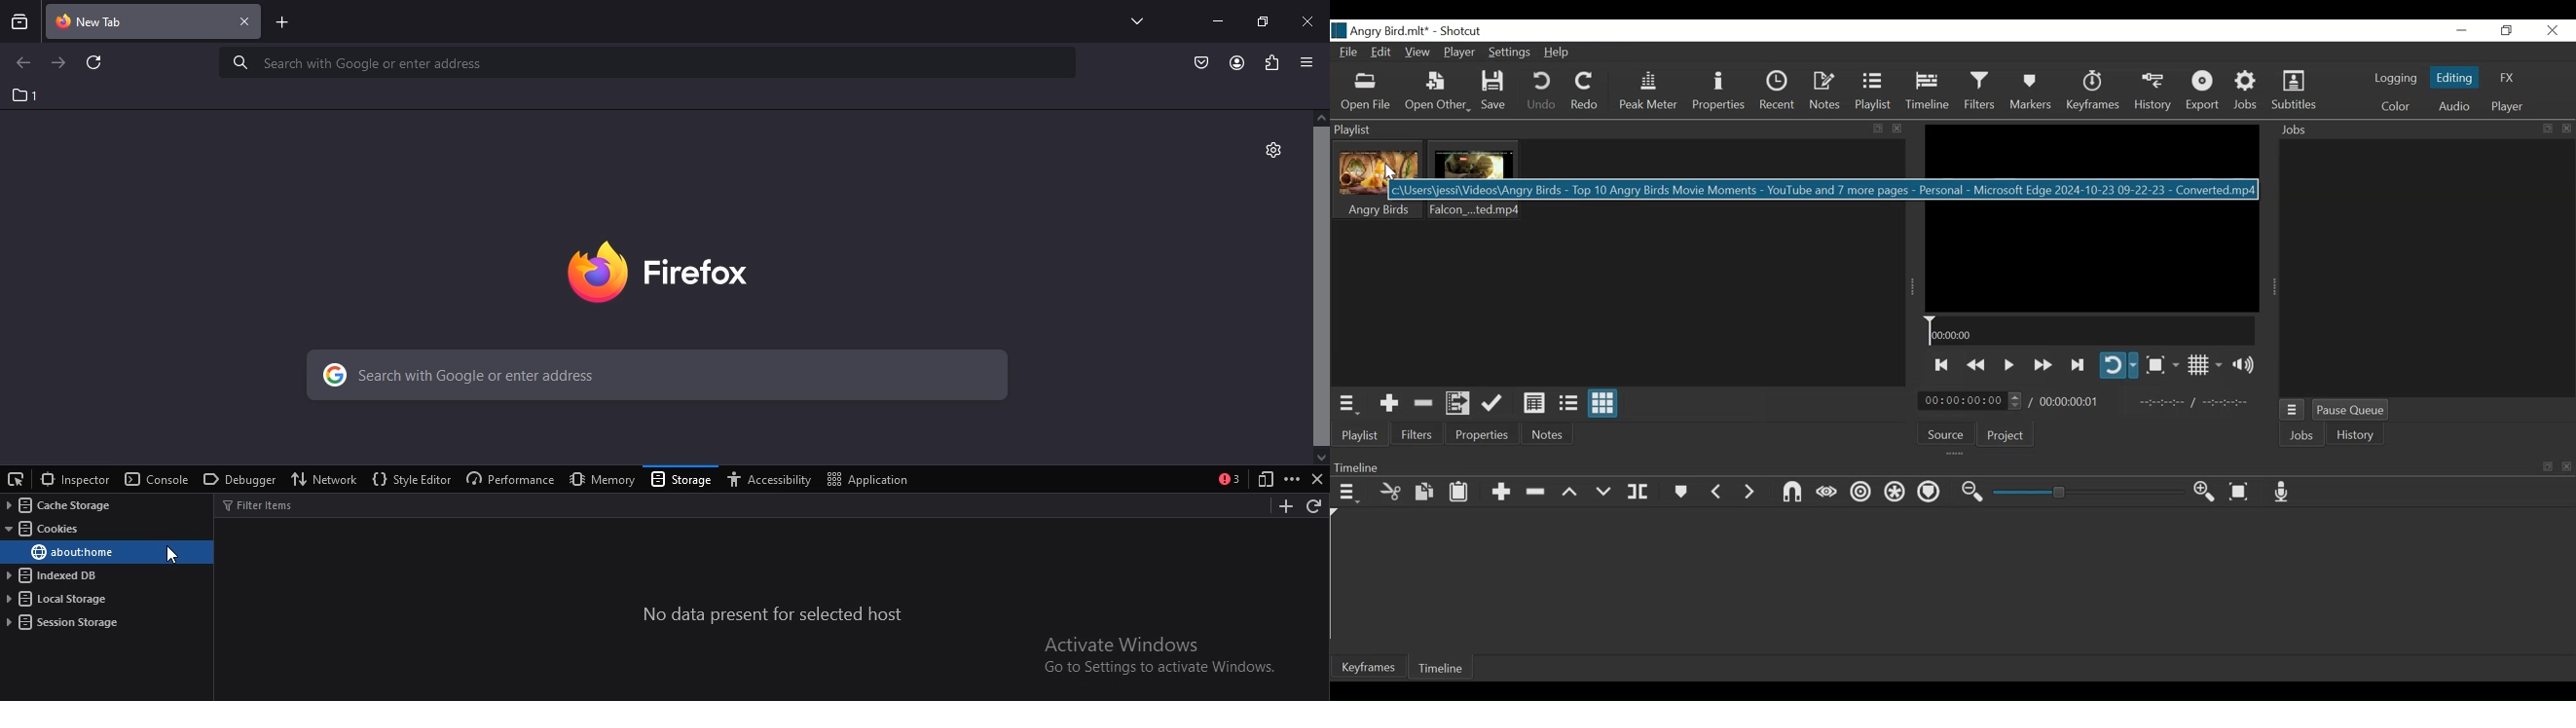 This screenshot has width=2576, height=728. Describe the element at coordinates (1309, 62) in the screenshot. I see `open application menu` at that location.